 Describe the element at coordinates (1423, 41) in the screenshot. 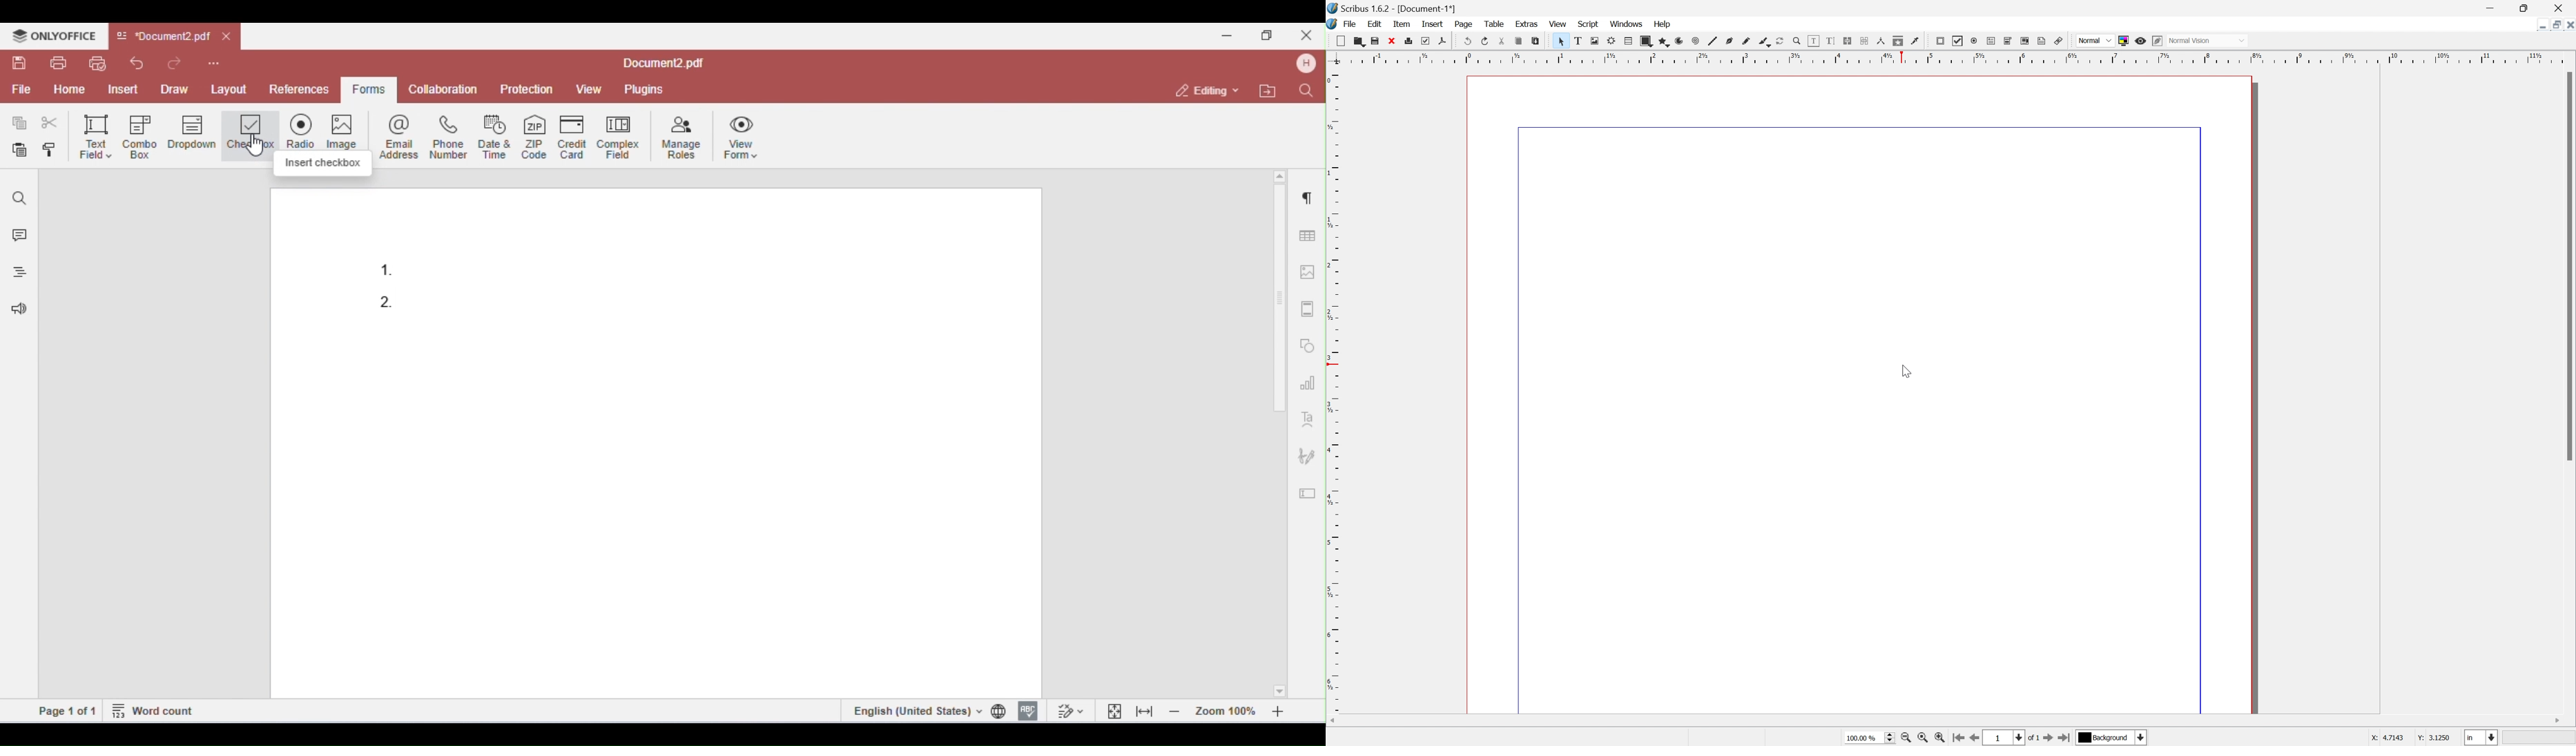

I see `preflight verifier` at that location.